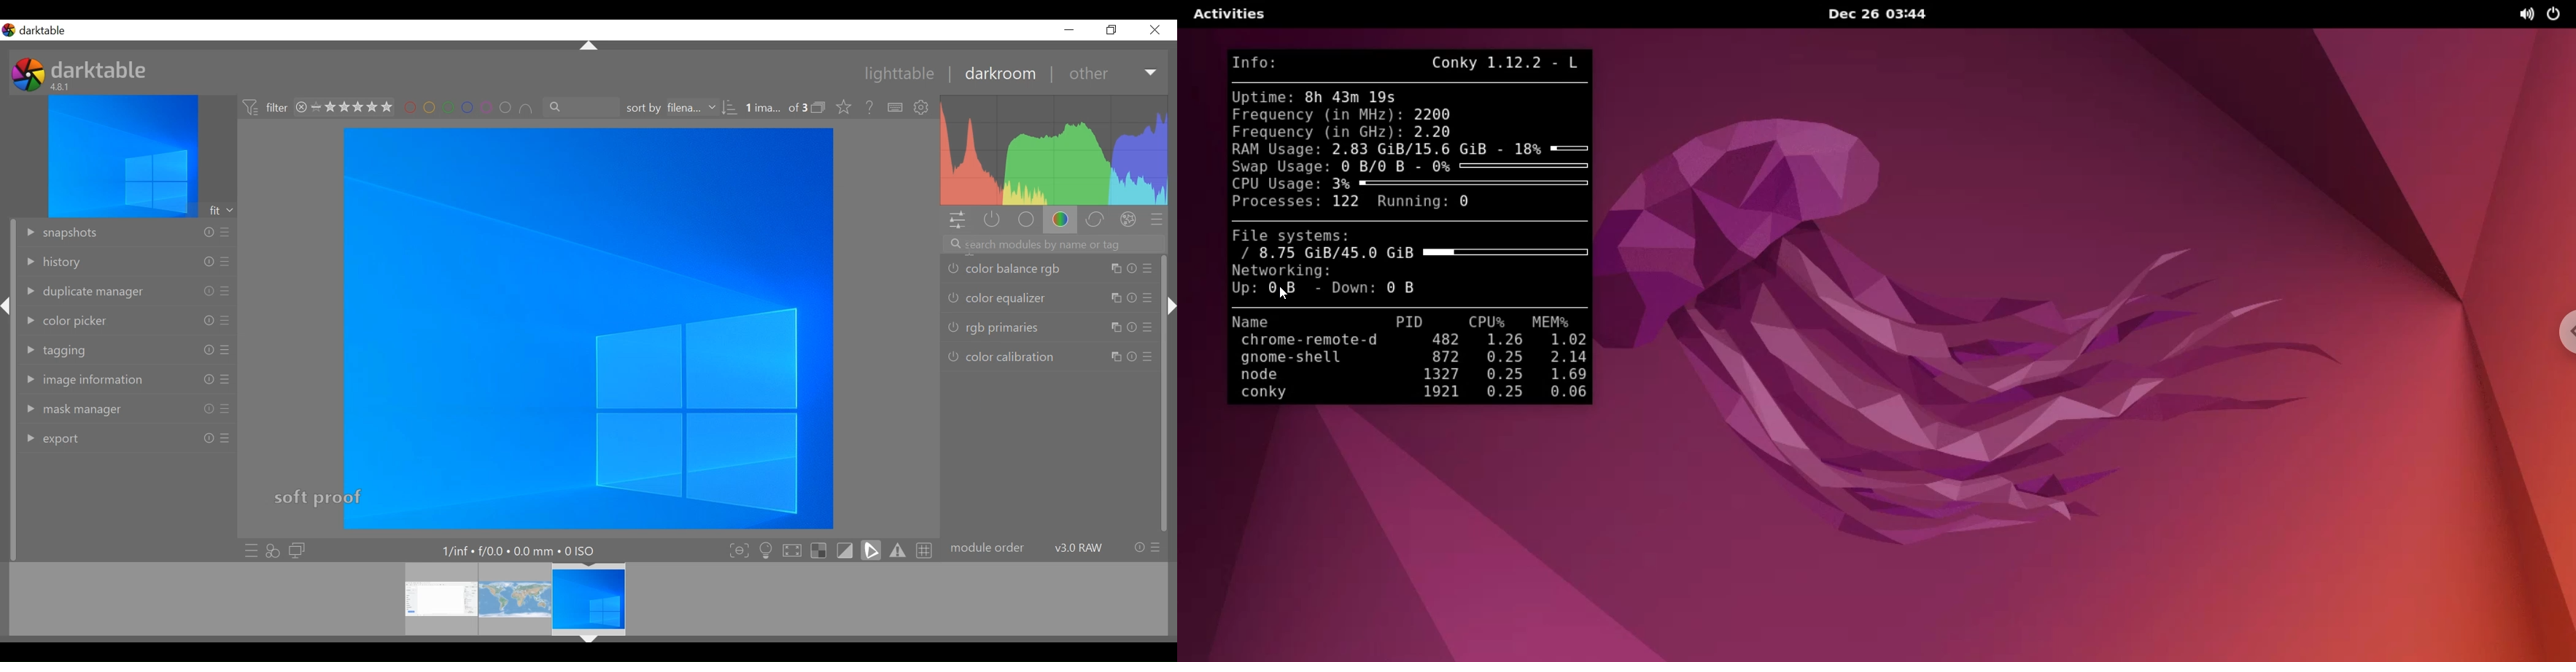  I want to click on , so click(1115, 328).